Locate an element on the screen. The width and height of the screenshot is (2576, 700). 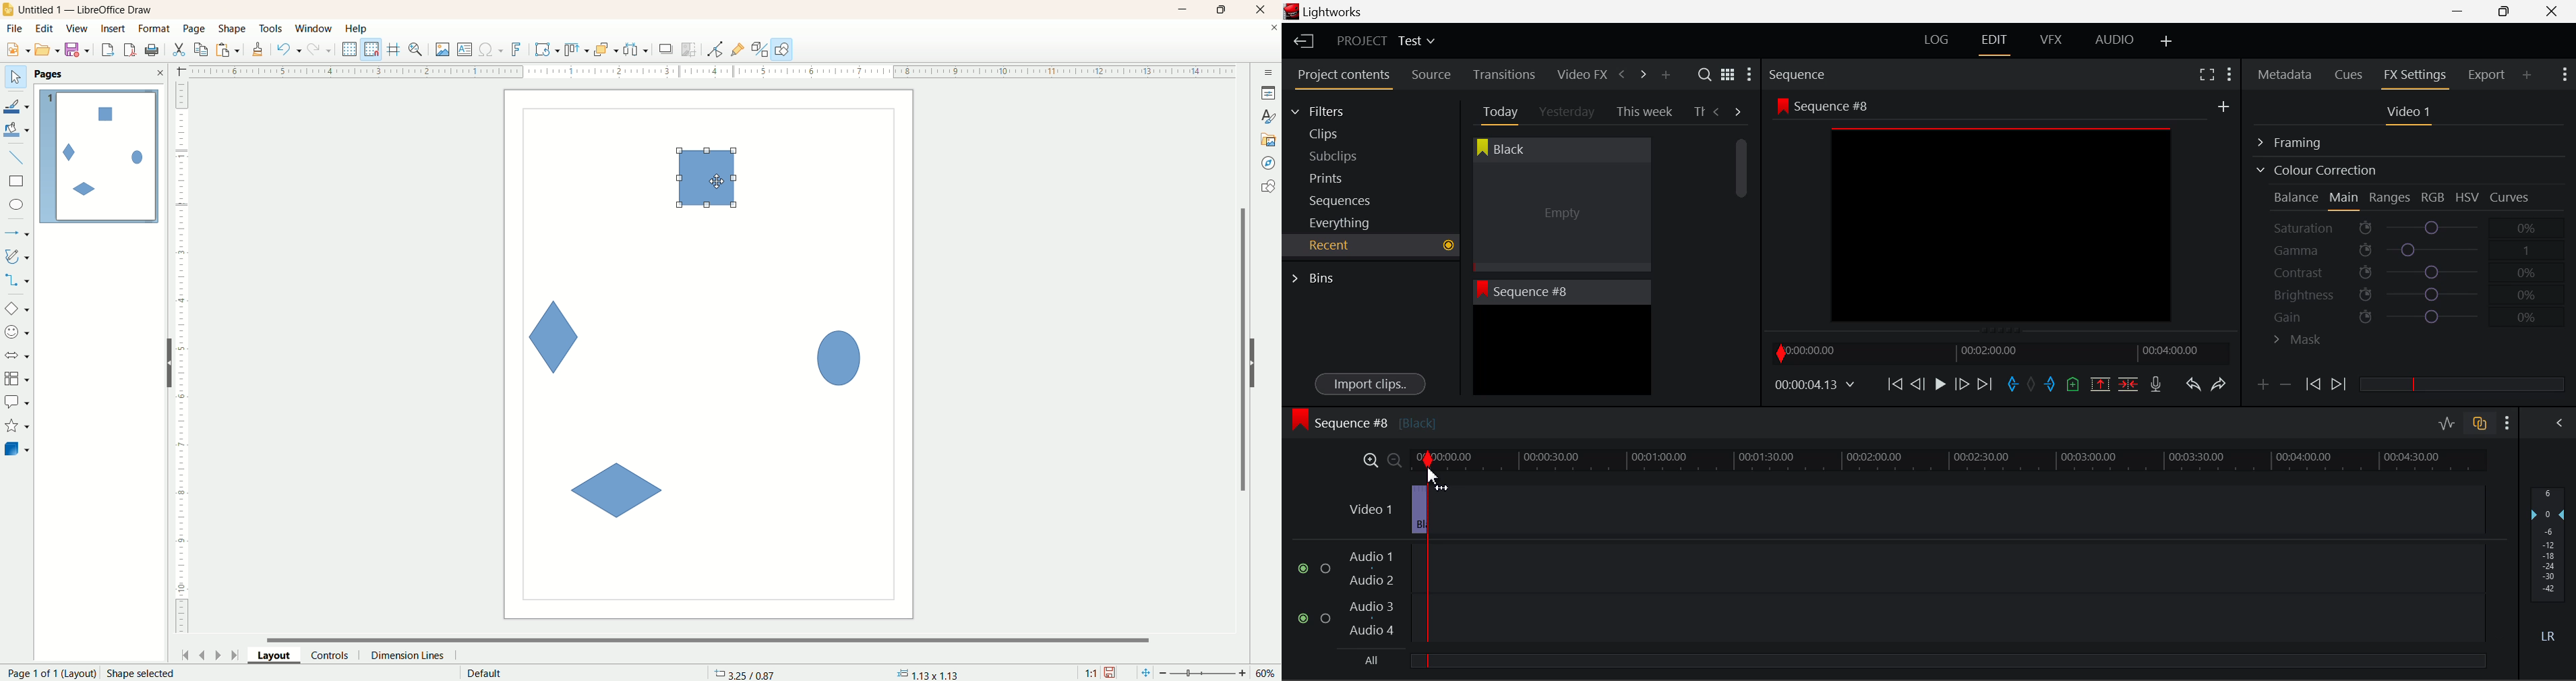
text box is located at coordinates (466, 51).